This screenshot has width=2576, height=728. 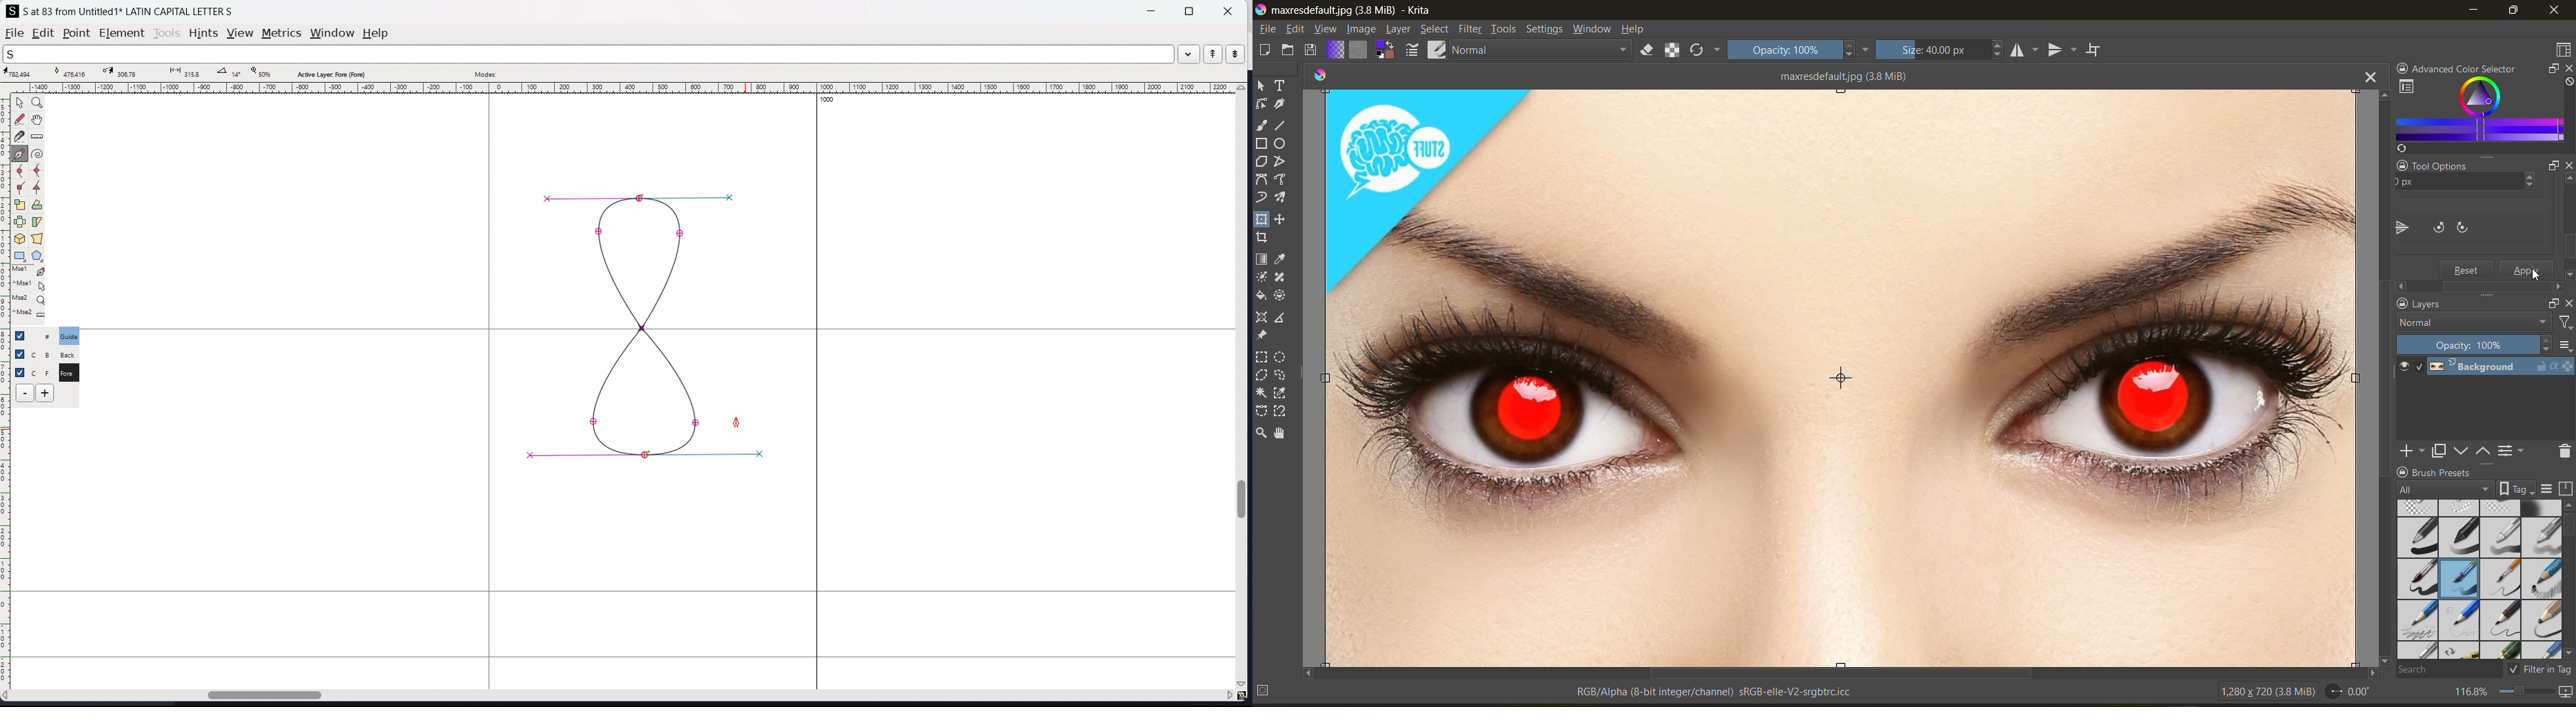 I want to click on add, so click(x=2410, y=451).